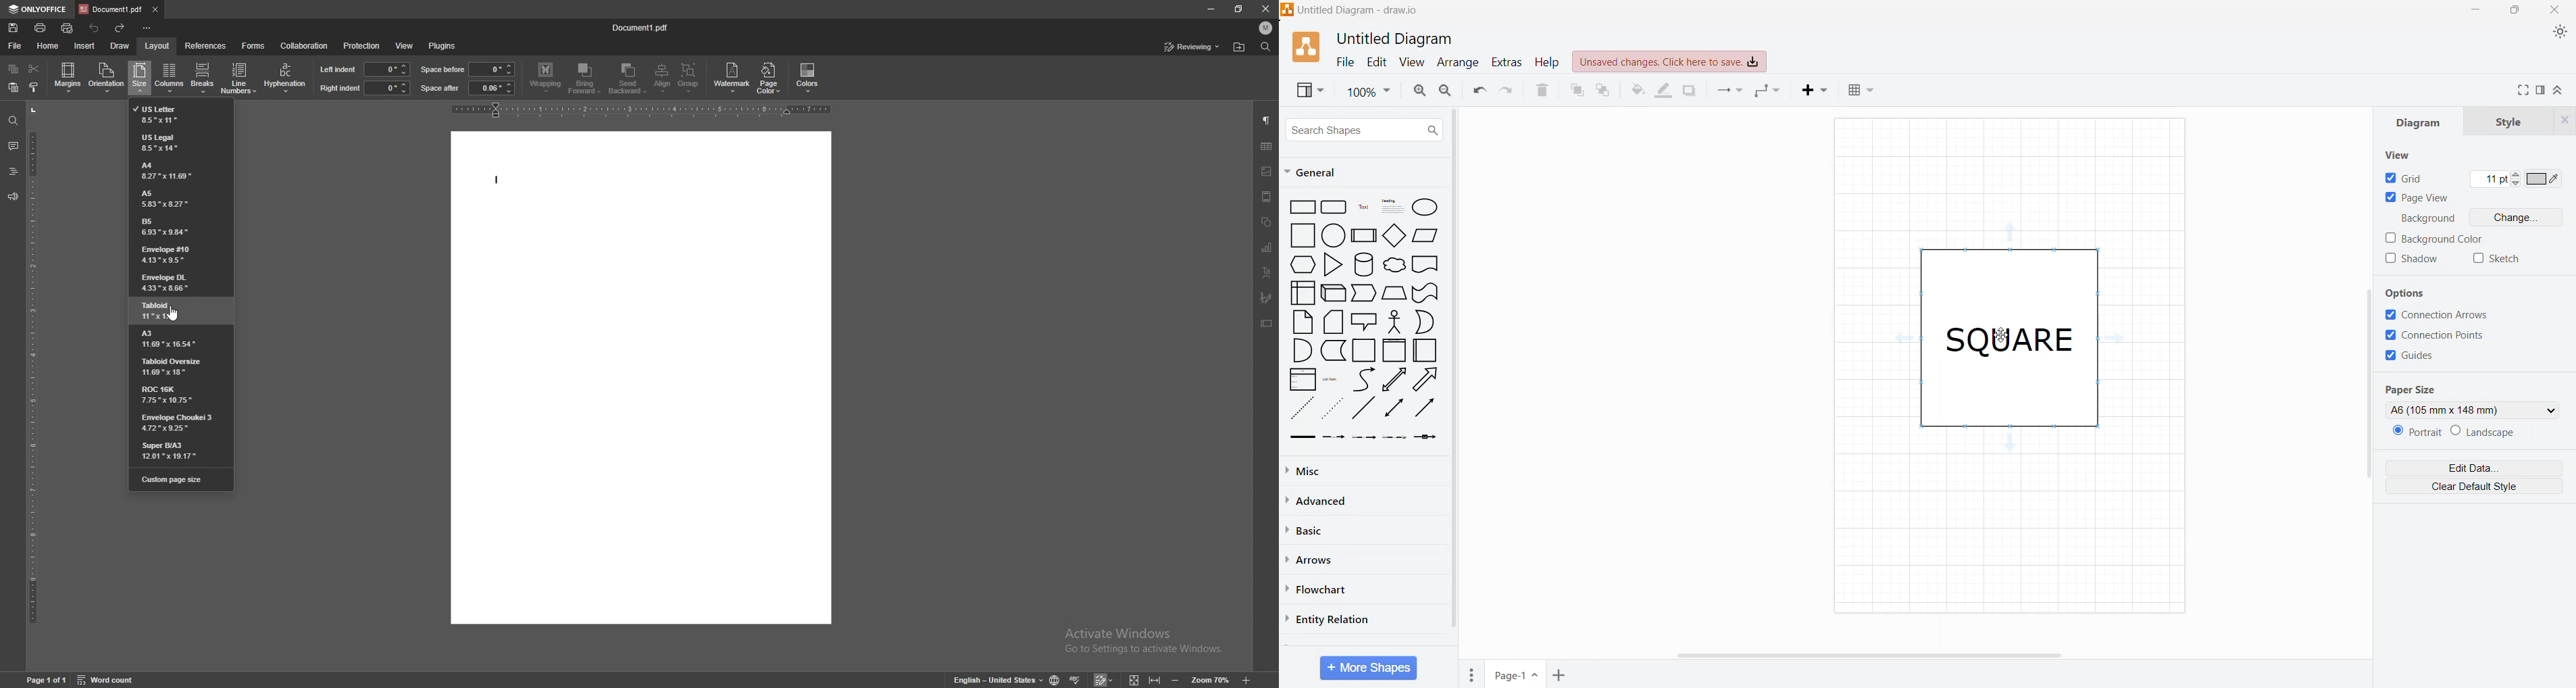 The image size is (2576, 700). What do you see at coordinates (157, 46) in the screenshot?
I see `layout` at bounding box center [157, 46].